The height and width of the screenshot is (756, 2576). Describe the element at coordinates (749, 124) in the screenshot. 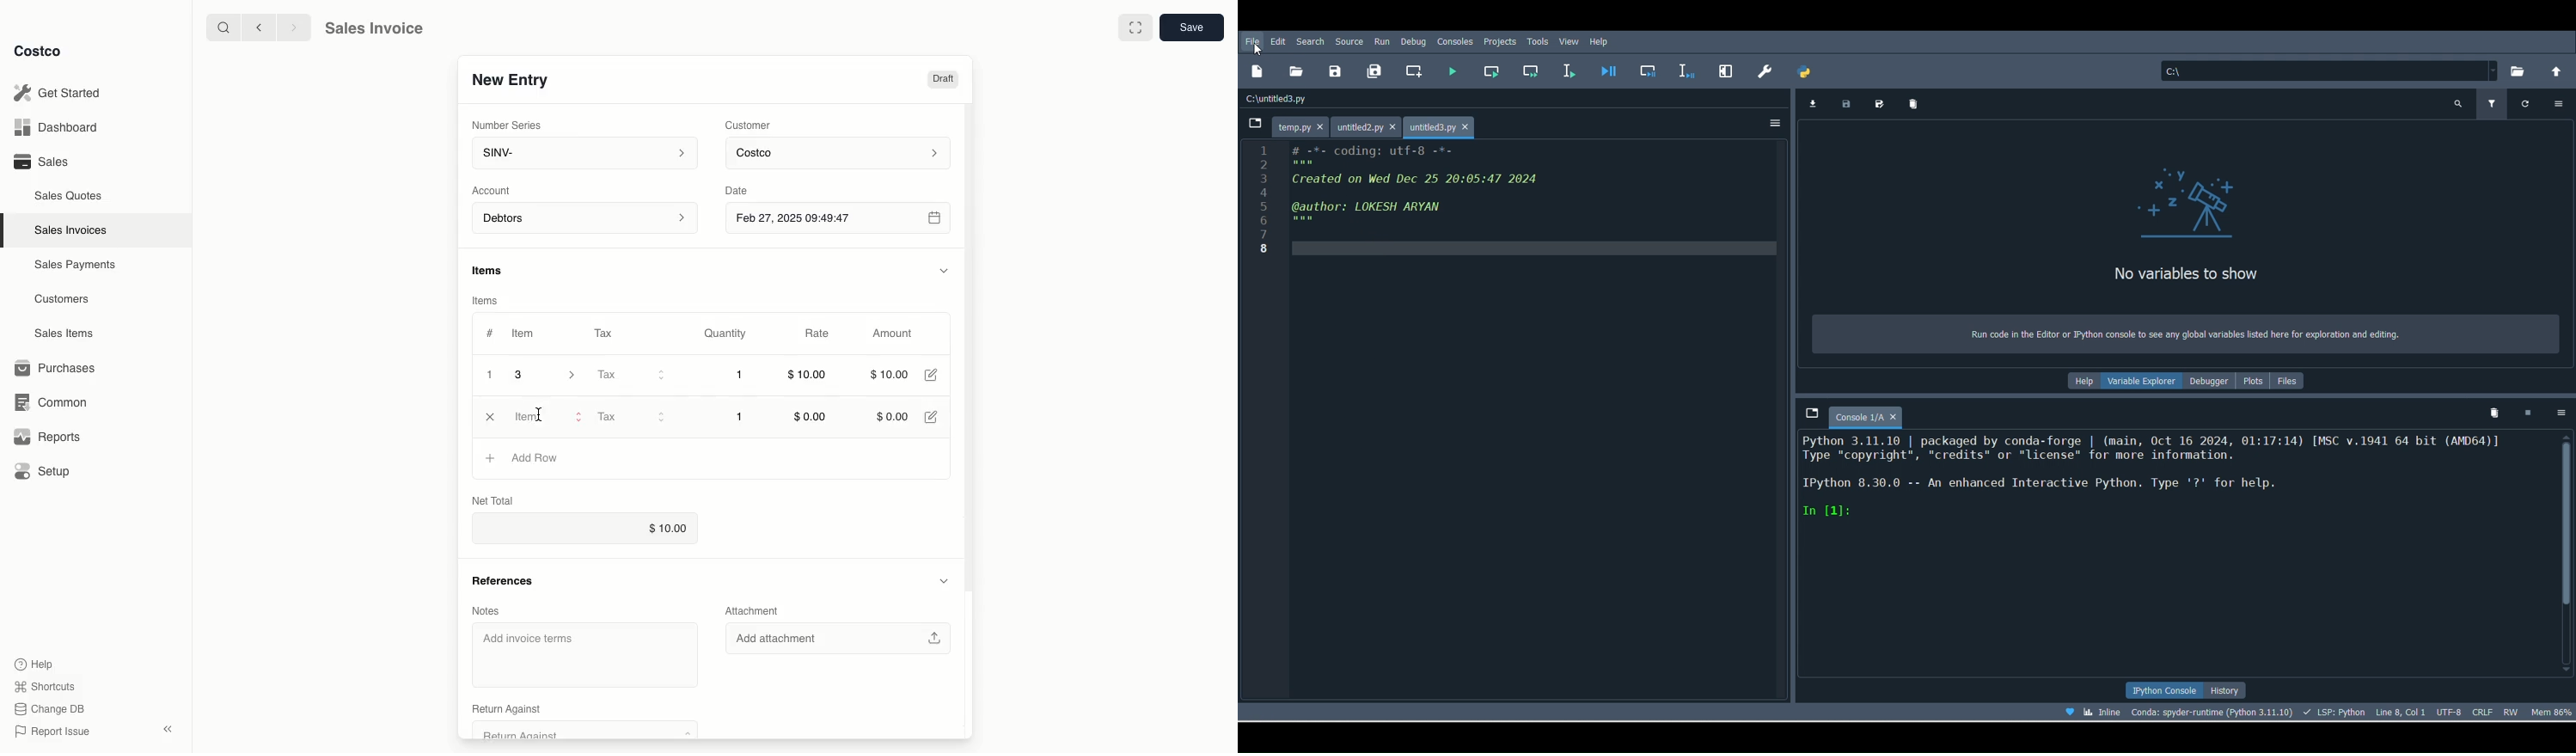

I see `Customer` at that location.